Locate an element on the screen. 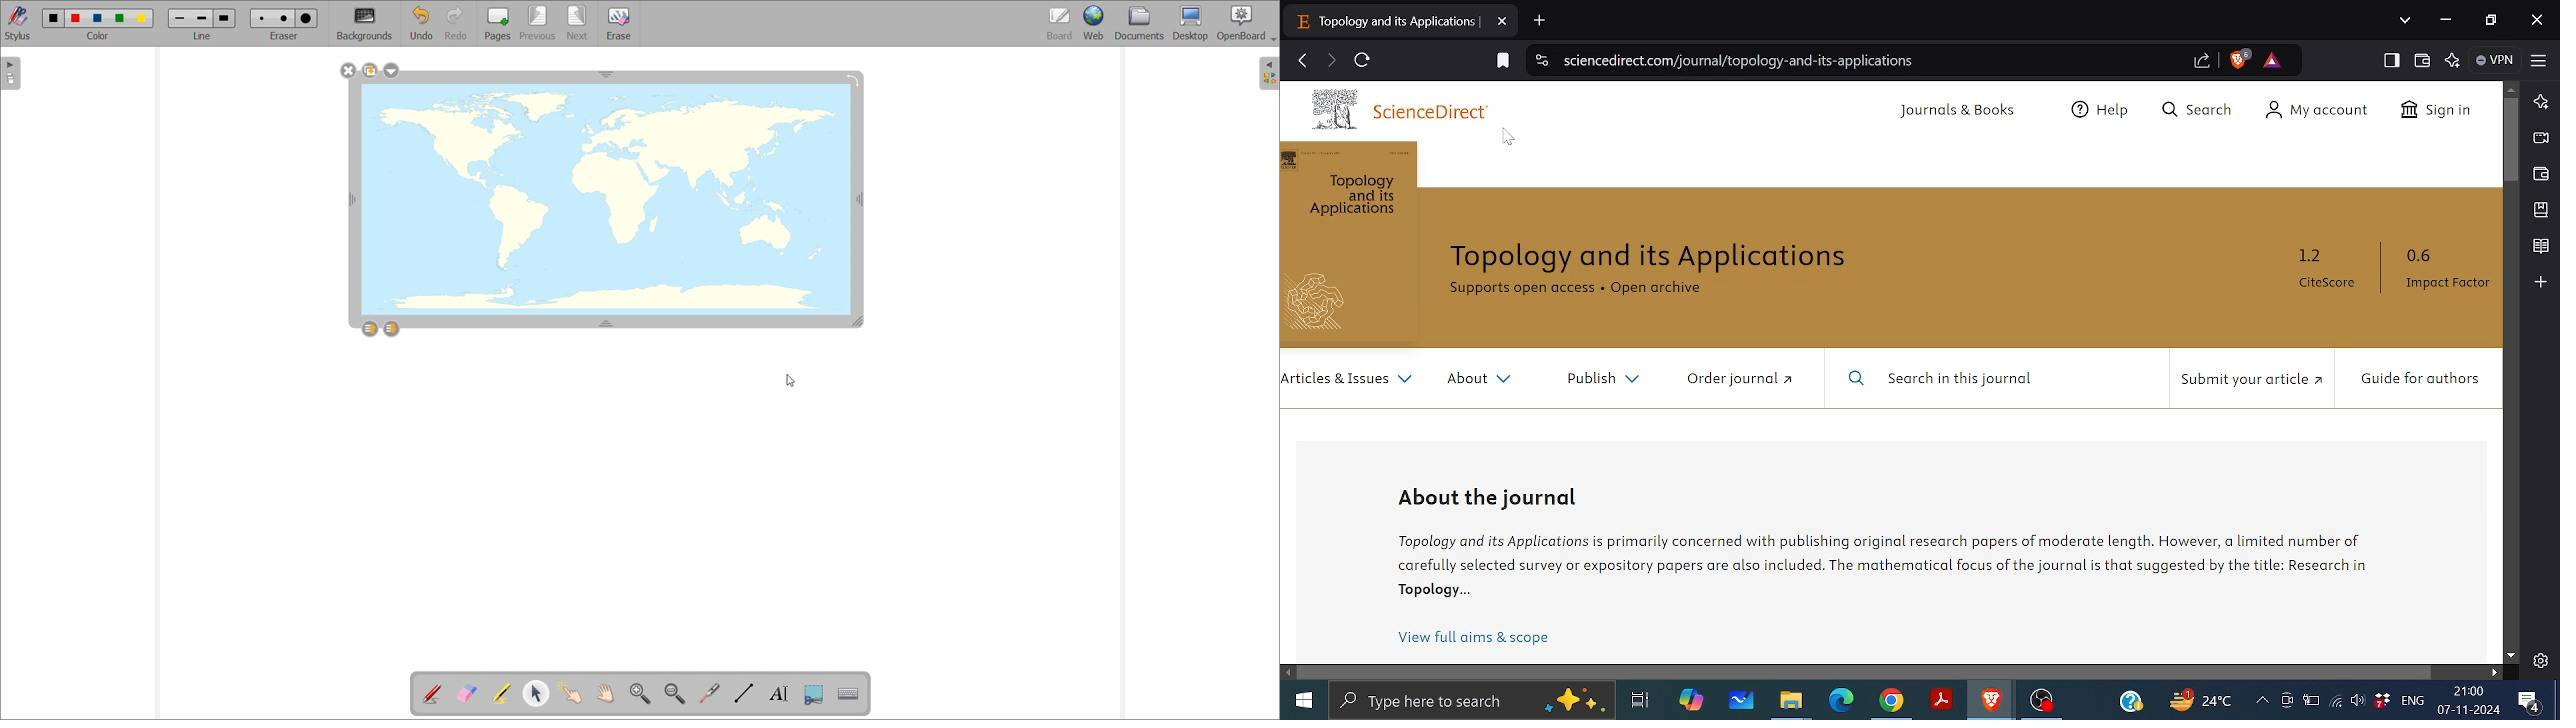 Image resolution: width=2576 pixels, height=728 pixels. wallet is located at coordinates (2538, 175).